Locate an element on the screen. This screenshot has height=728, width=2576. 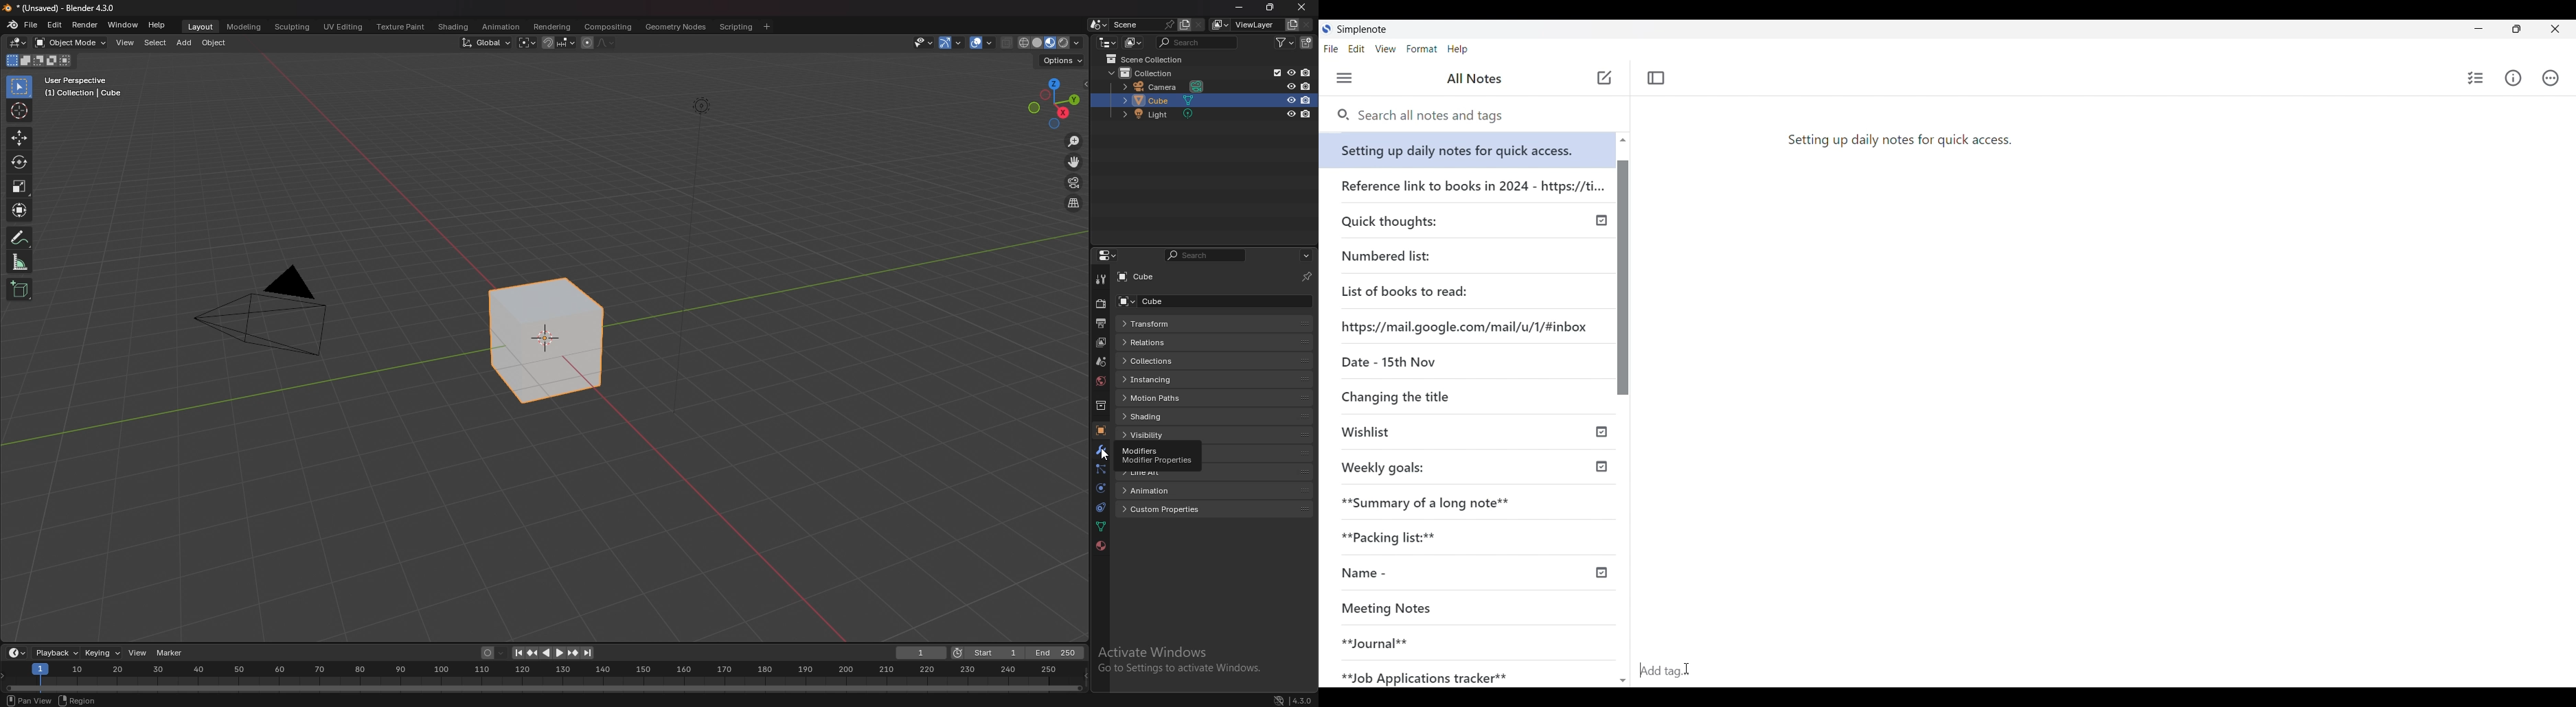
transform is located at coordinates (20, 211).